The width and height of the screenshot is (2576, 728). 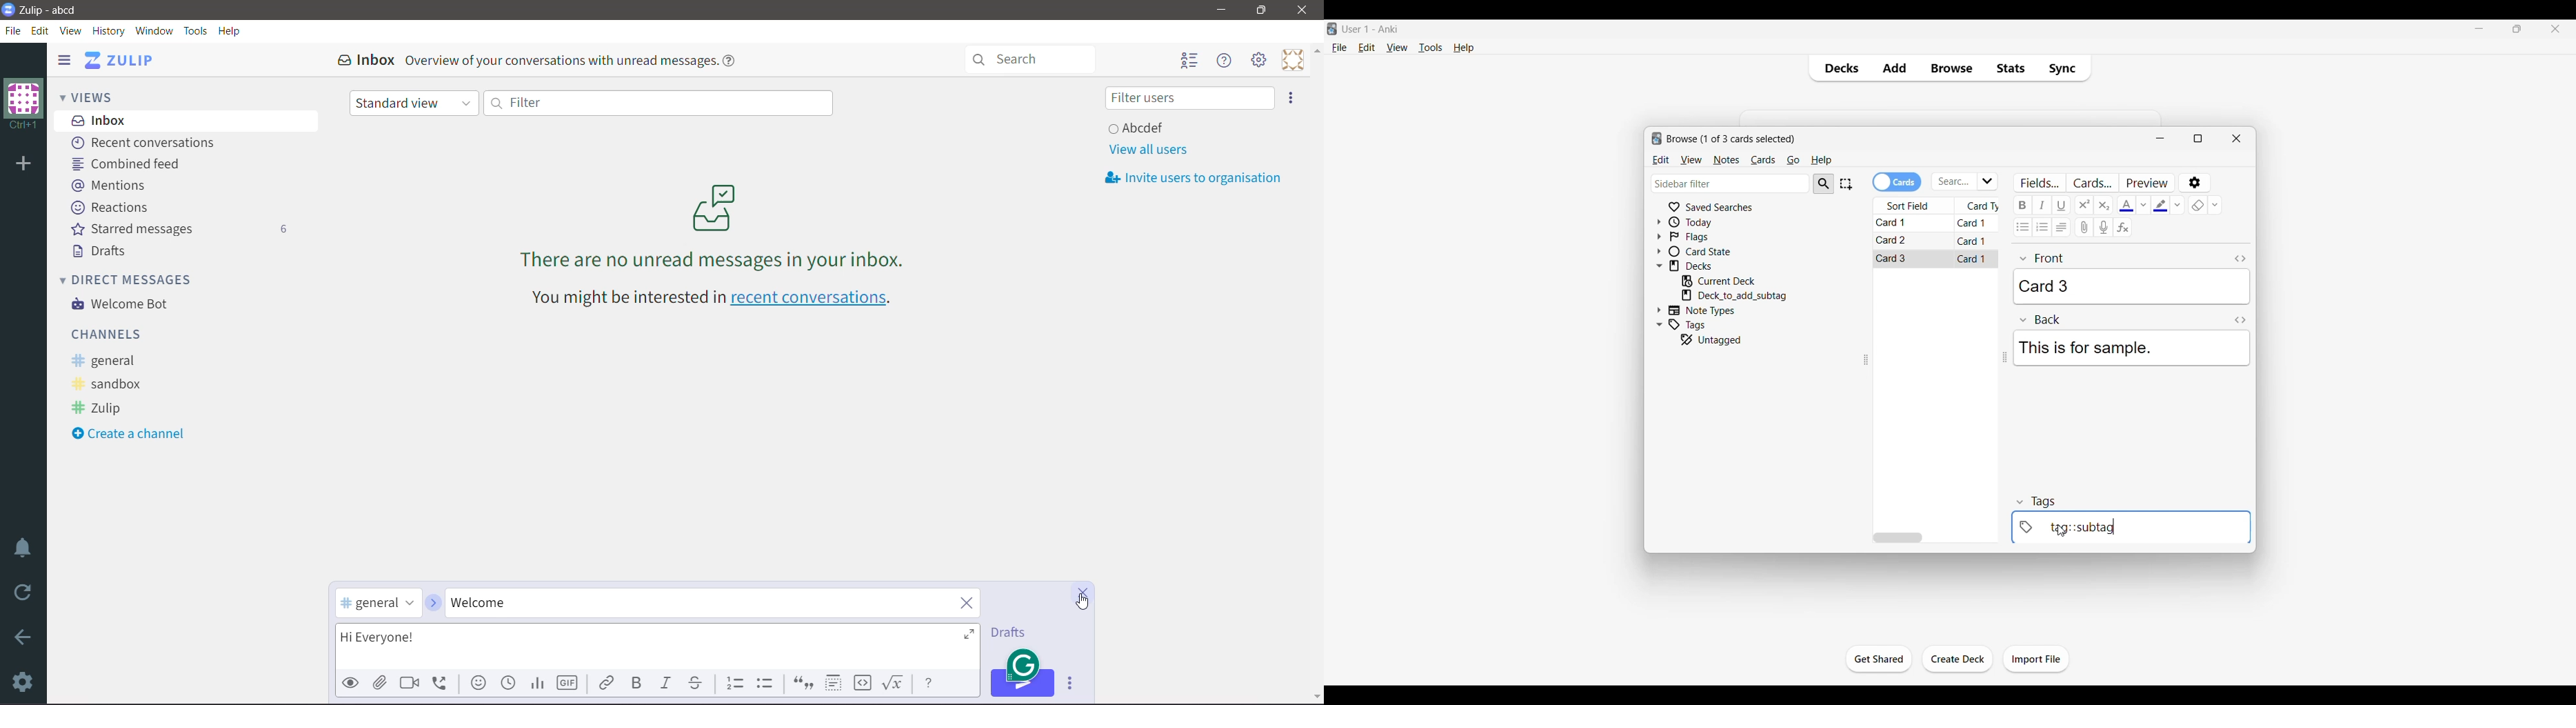 I want to click on Reactions, so click(x=112, y=208).